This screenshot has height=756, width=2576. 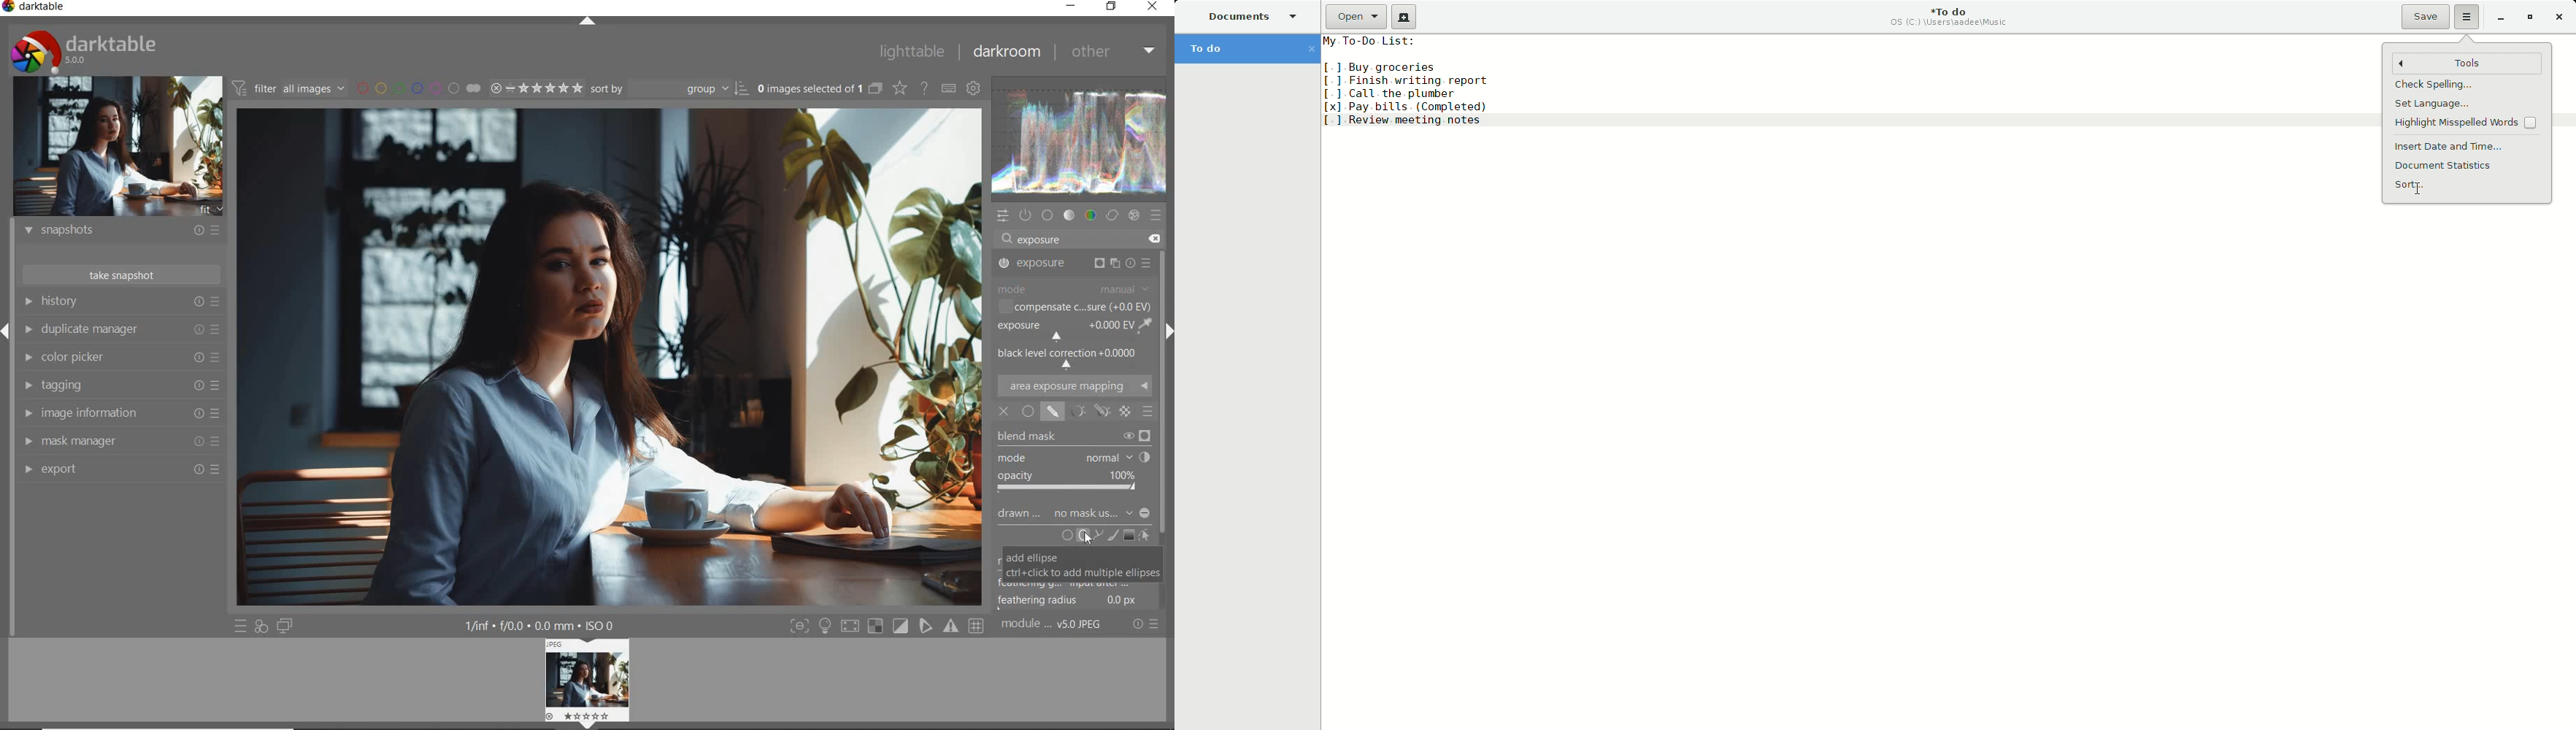 What do you see at coordinates (1114, 54) in the screenshot?
I see `other` at bounding box center [1114, 54].